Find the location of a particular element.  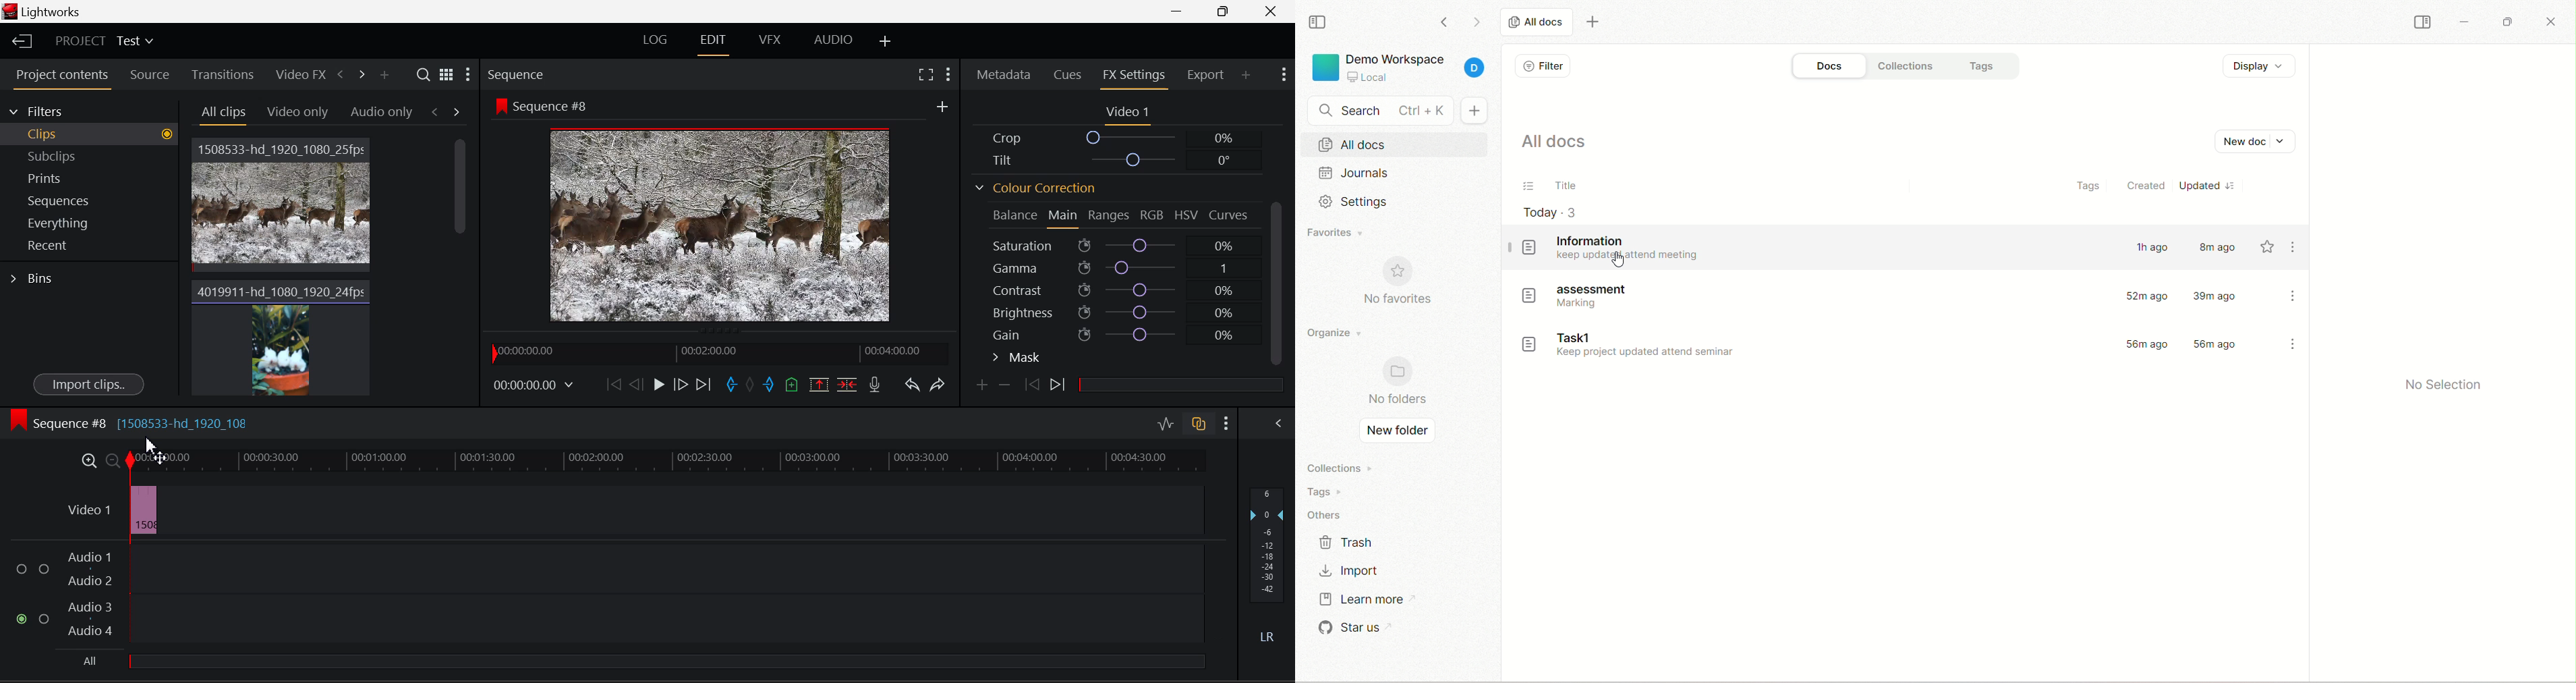

1h ago is located at coordinates (2147, 250).